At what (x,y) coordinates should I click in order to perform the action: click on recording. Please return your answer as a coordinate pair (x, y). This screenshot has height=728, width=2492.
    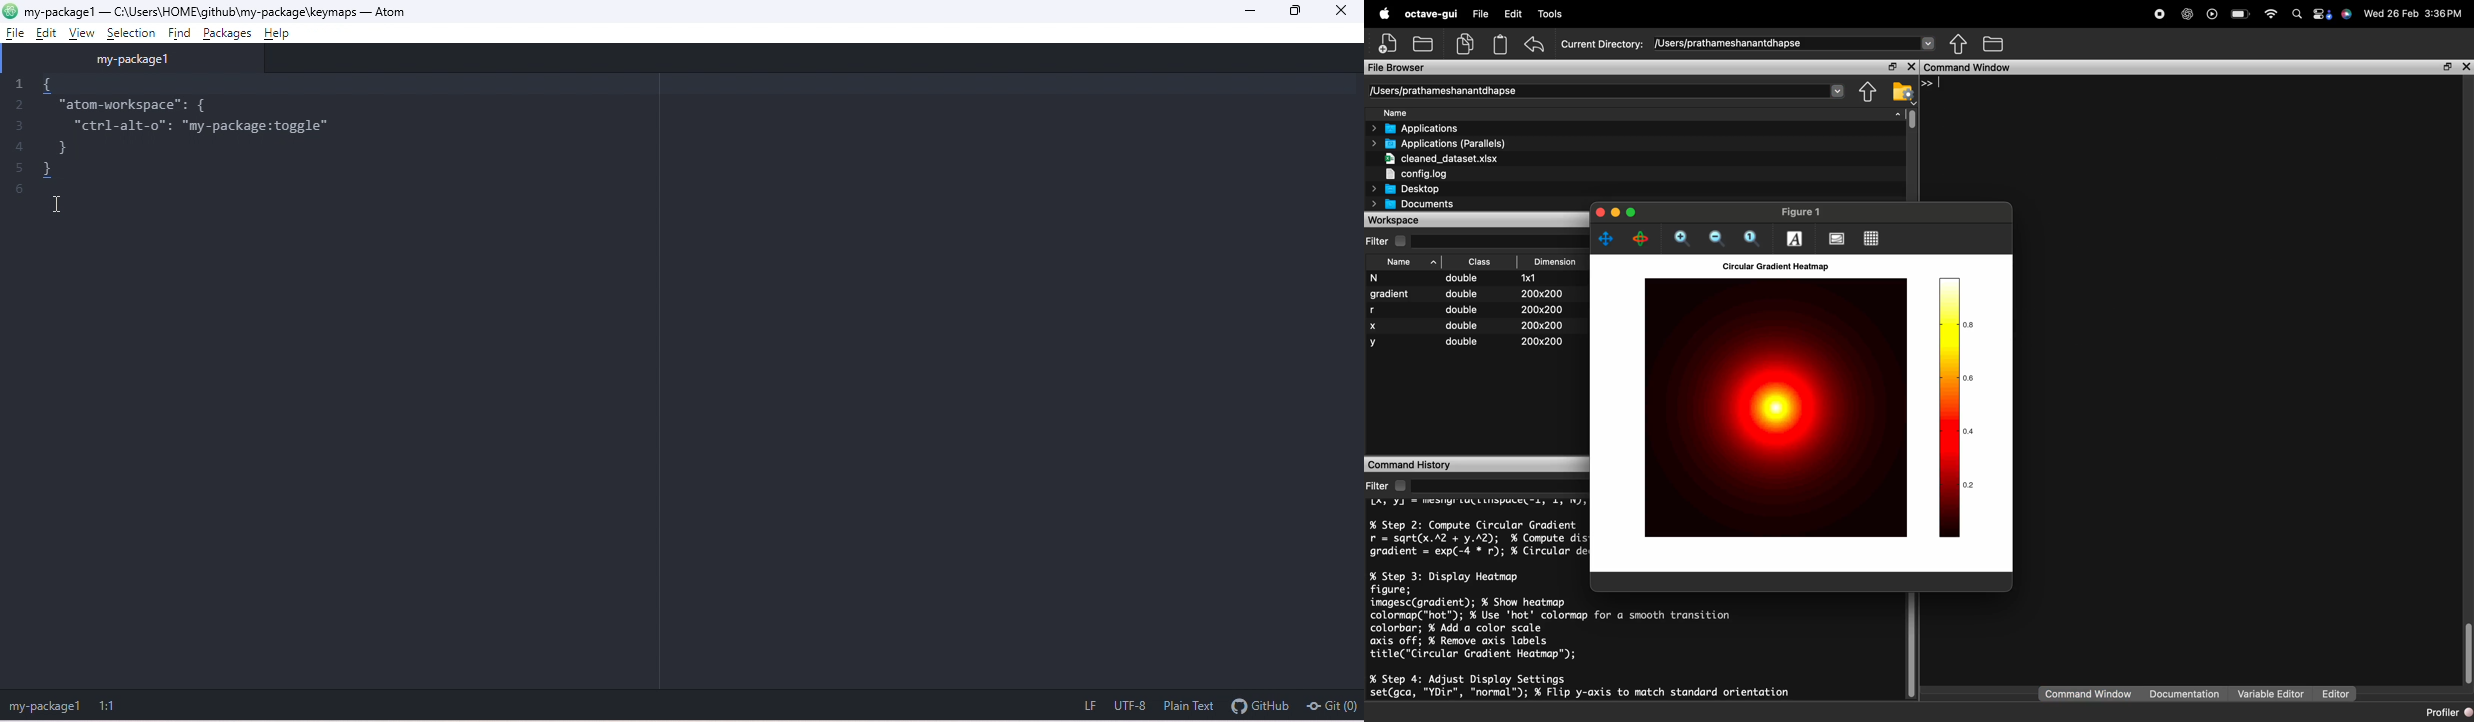
    Looking at the image, I should click on (2162, 14).